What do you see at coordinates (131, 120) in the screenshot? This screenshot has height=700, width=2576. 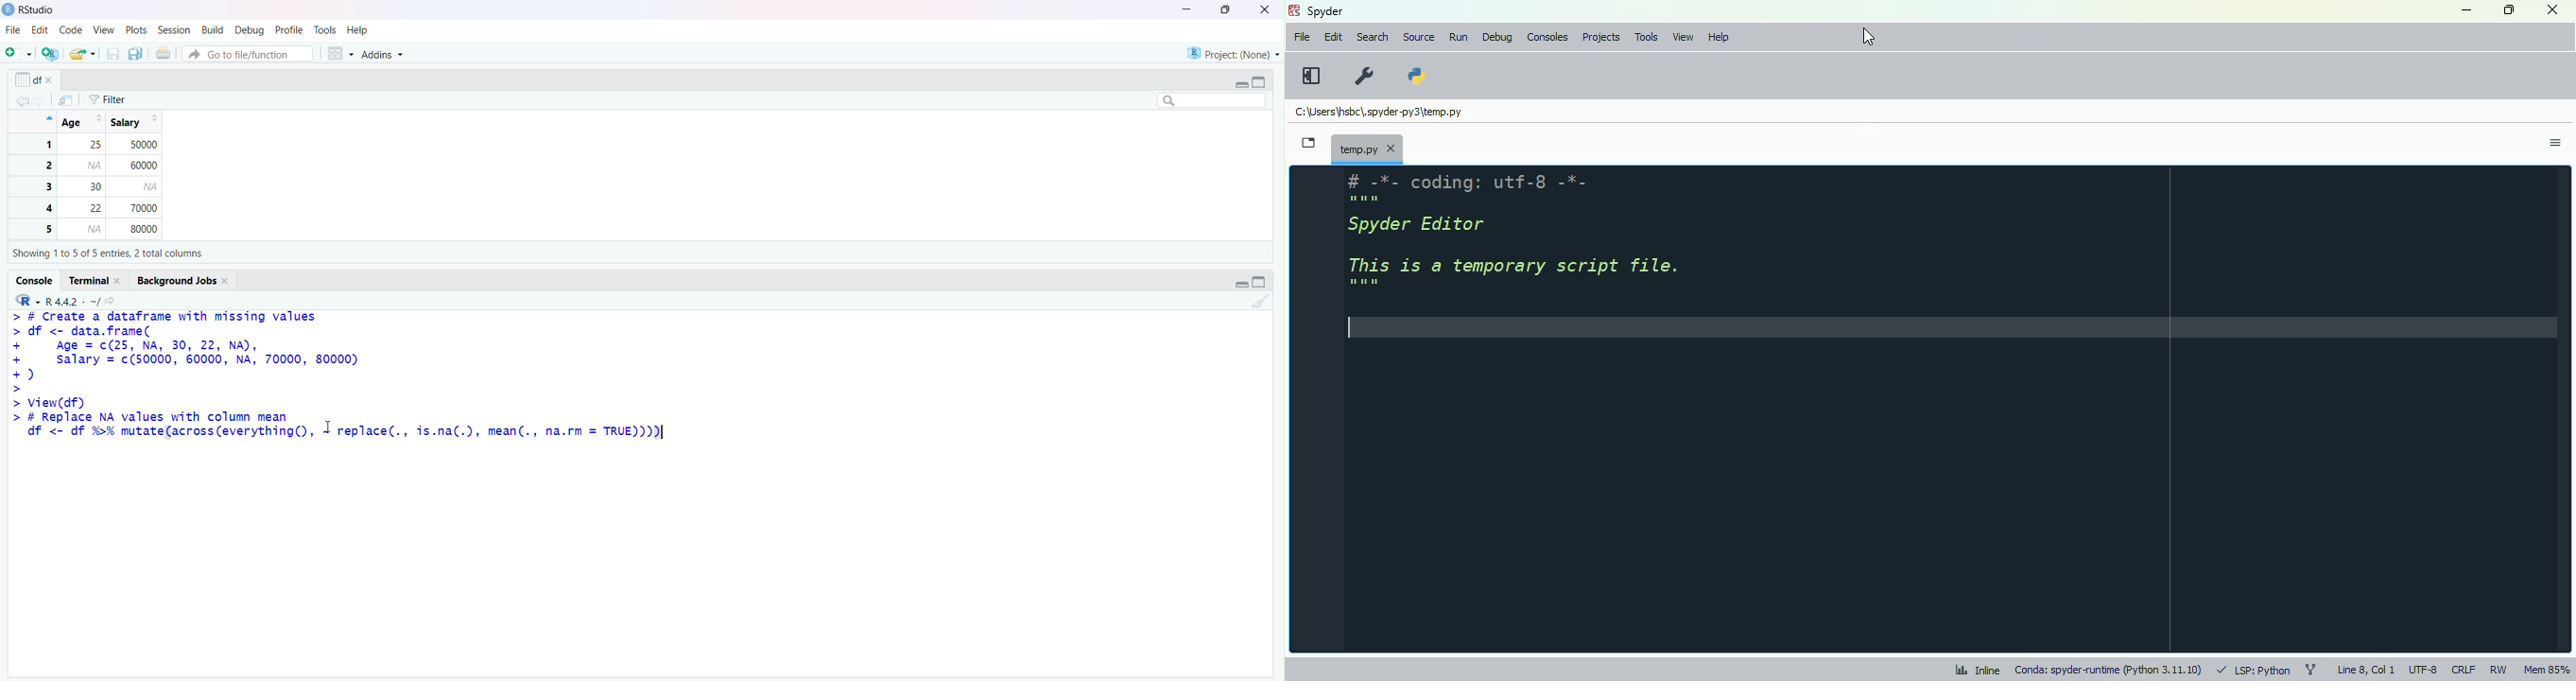 I see `Salary` at bounding box center [131, 120].